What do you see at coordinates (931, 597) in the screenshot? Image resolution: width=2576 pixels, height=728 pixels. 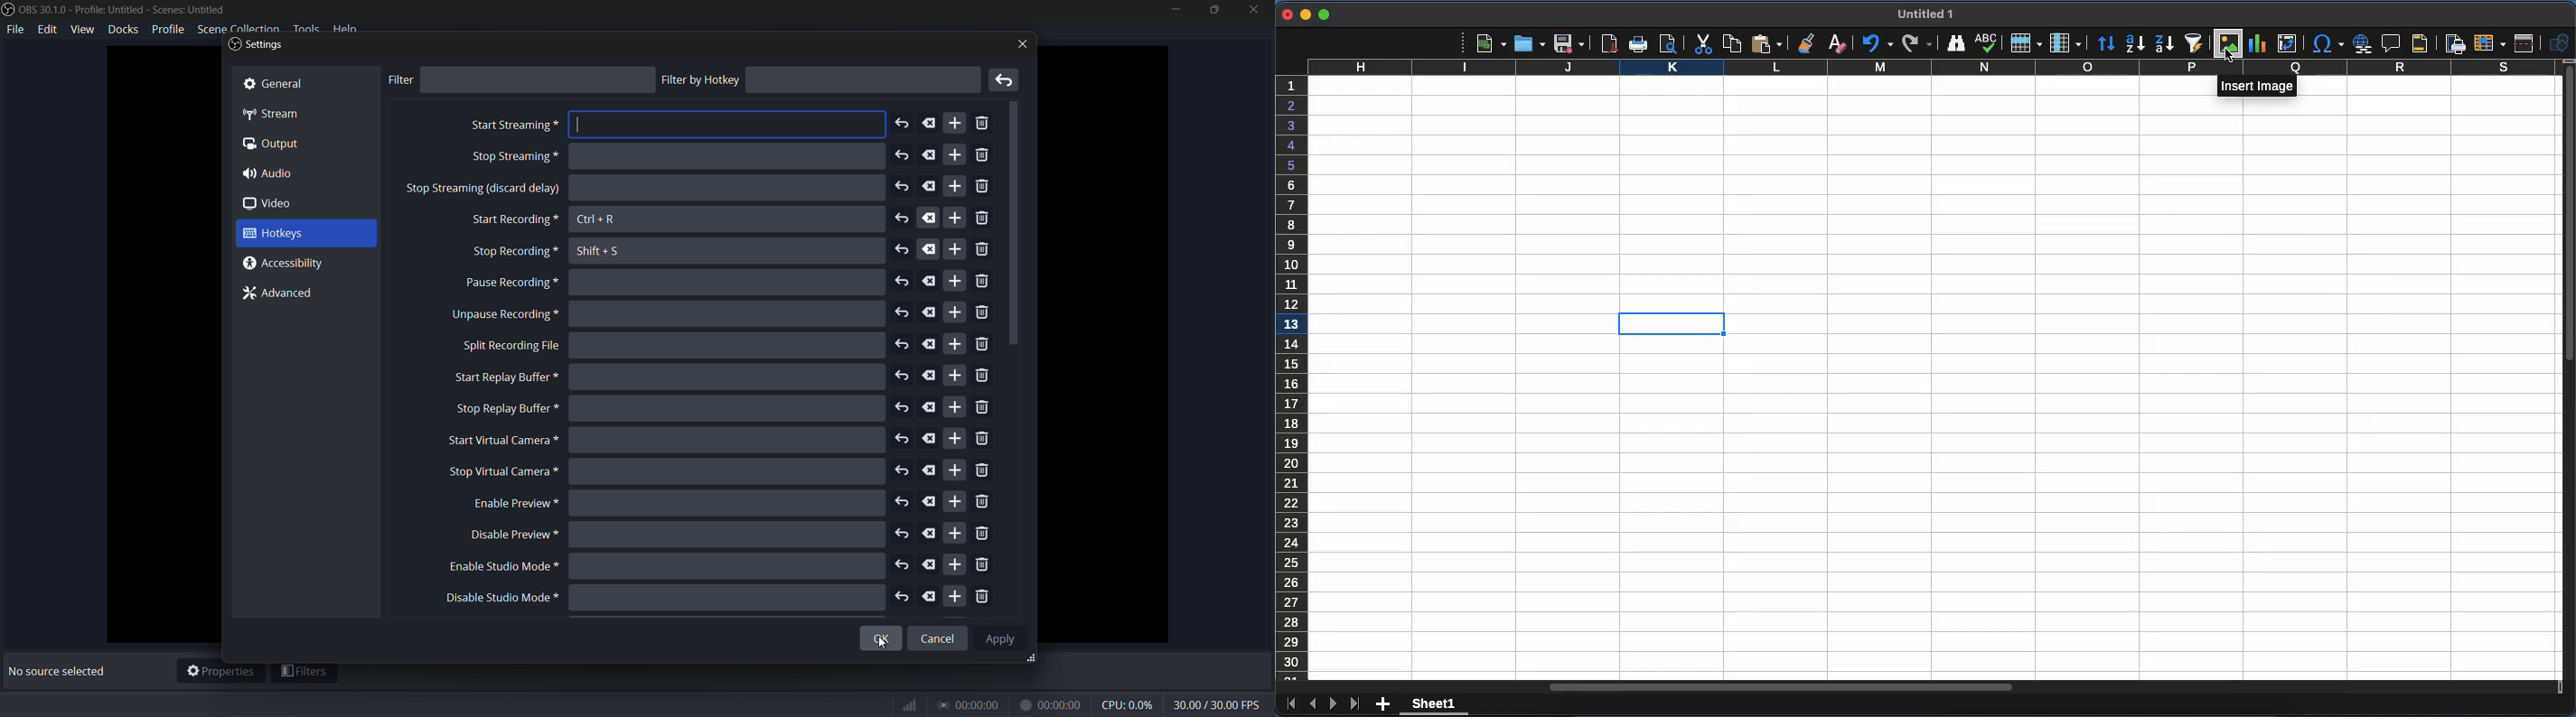 I see `delete` at bounding box center [931, 597].